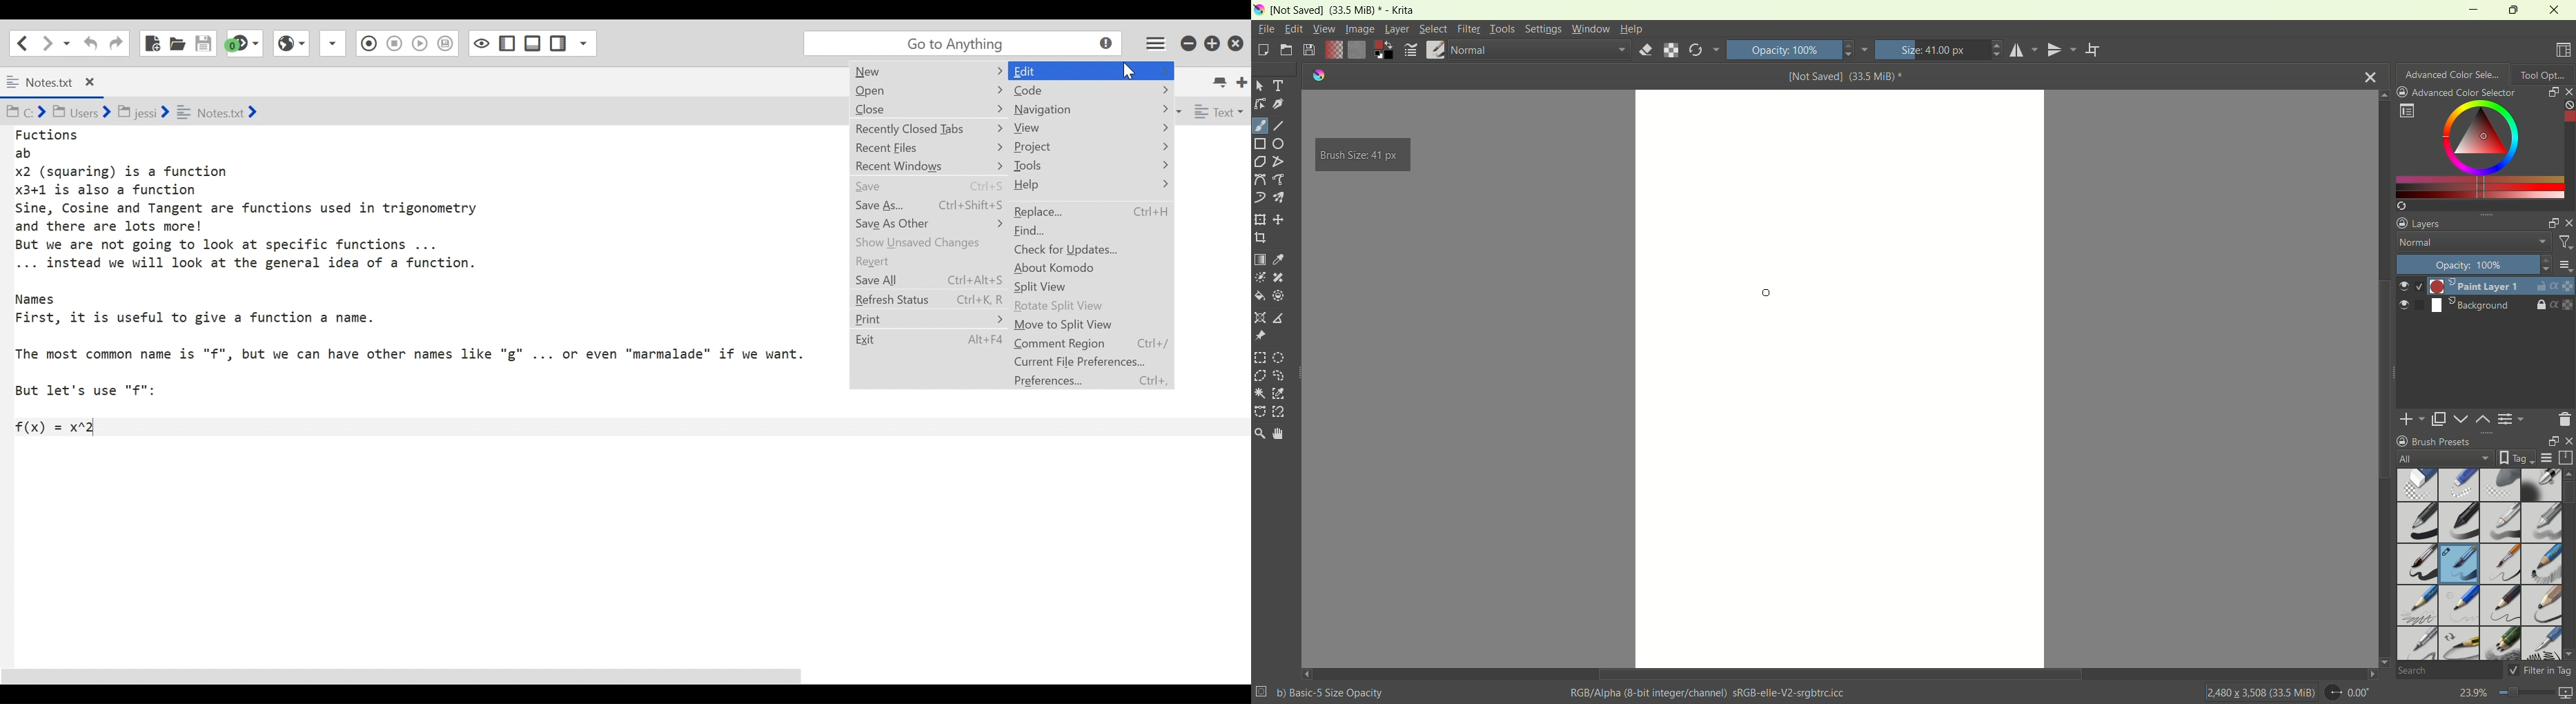 Image resolution: width=2576 pixels, height=728 pixels. What do you see at coordinates (1260, 375) in the screenshot?
I see `polygonal selection` at bounding box center [1260, 375].